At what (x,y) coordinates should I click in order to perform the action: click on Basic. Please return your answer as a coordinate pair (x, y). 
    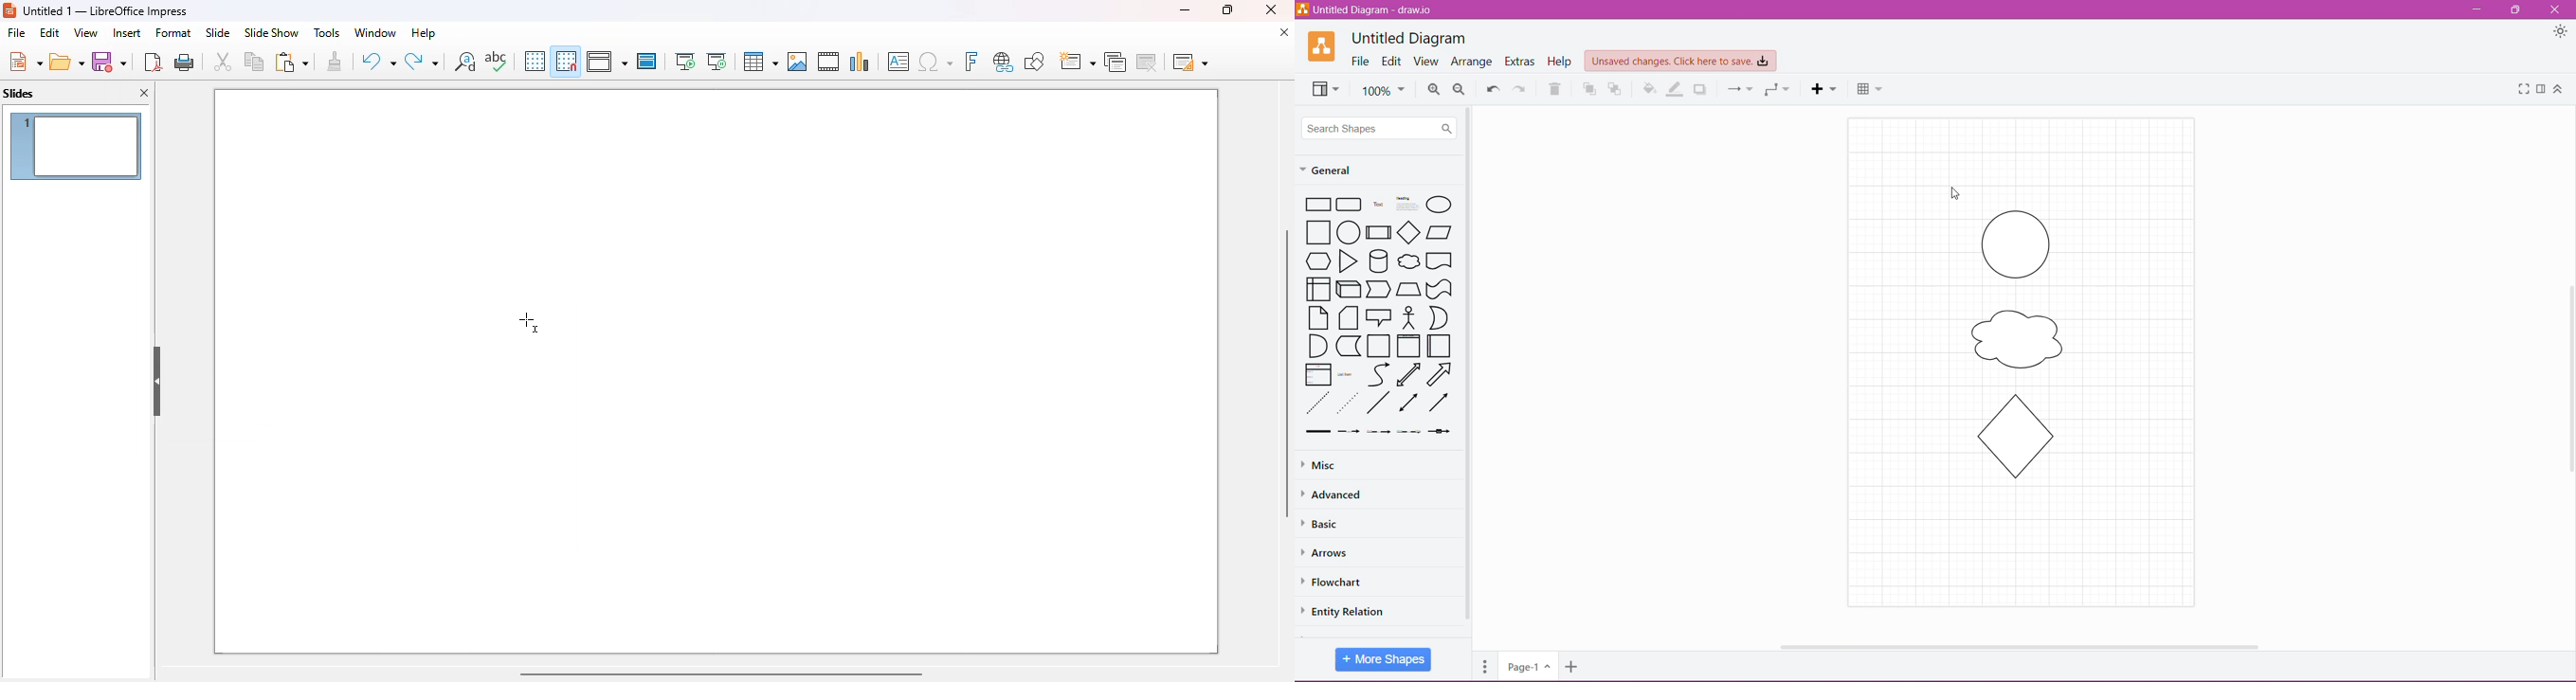
    Looking at the image, I should click on (1327, 524).